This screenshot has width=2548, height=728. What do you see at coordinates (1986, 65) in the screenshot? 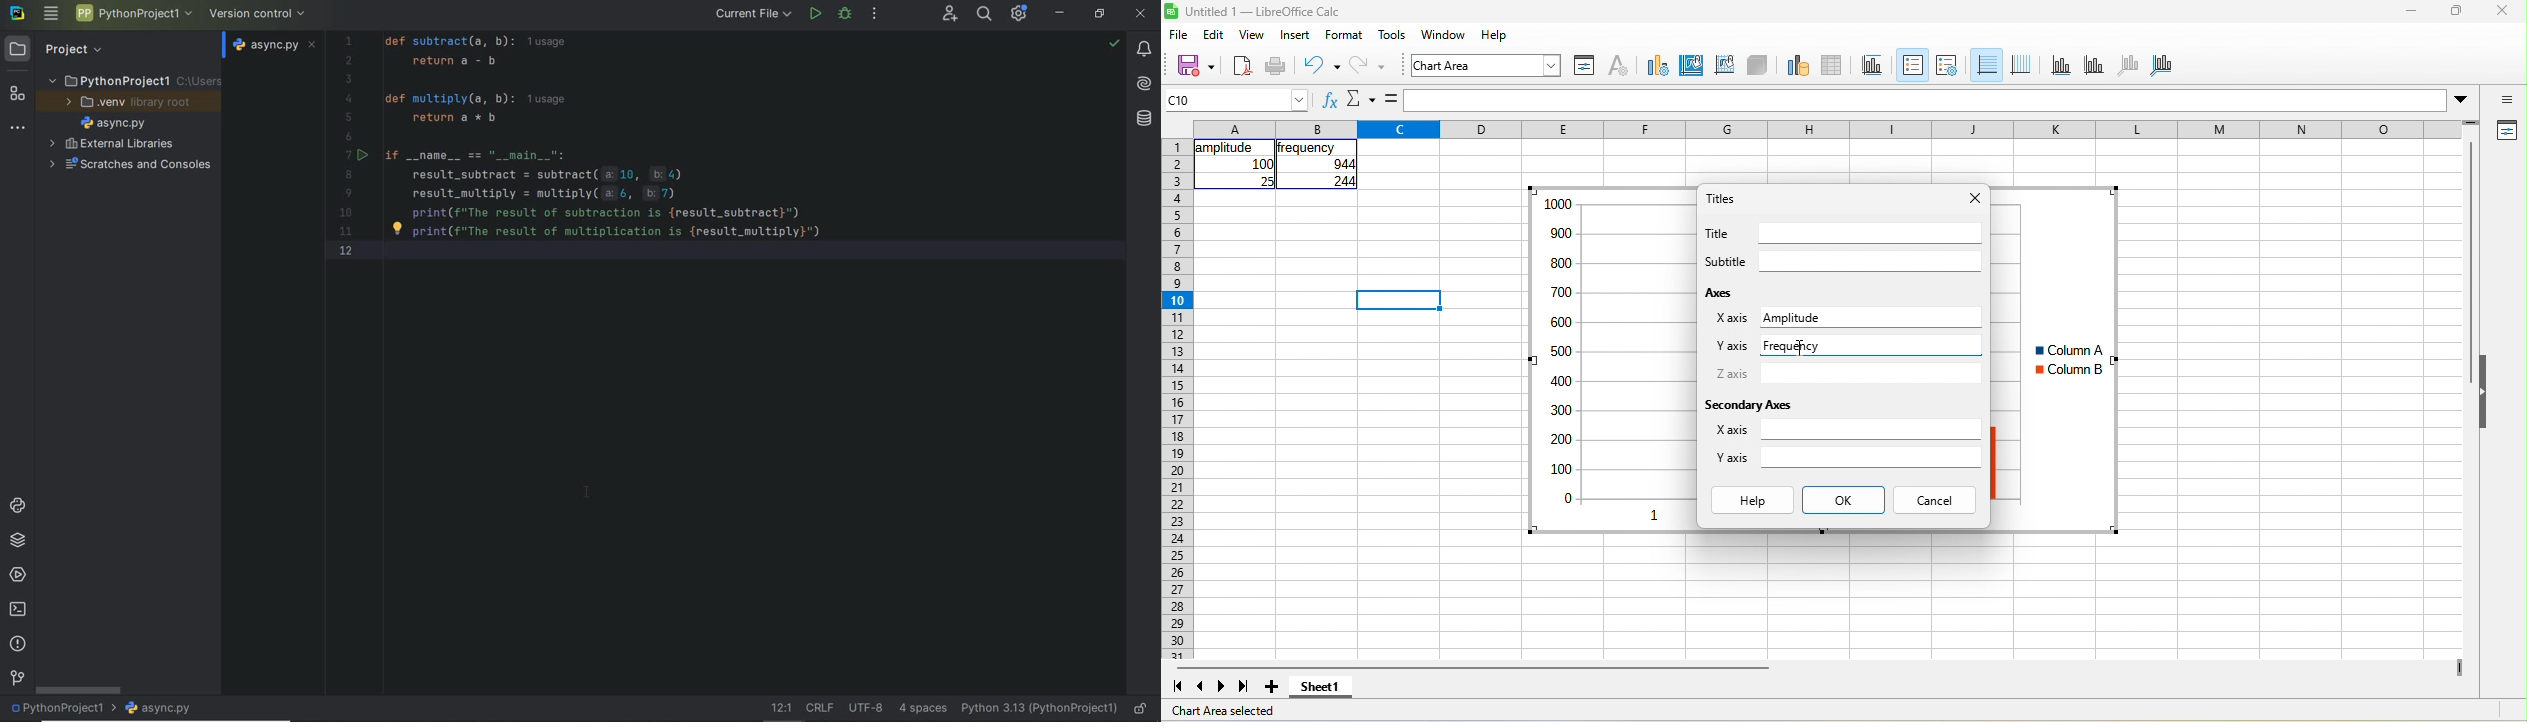
I see `horizontal grids` at bounding box center [1986, 65].